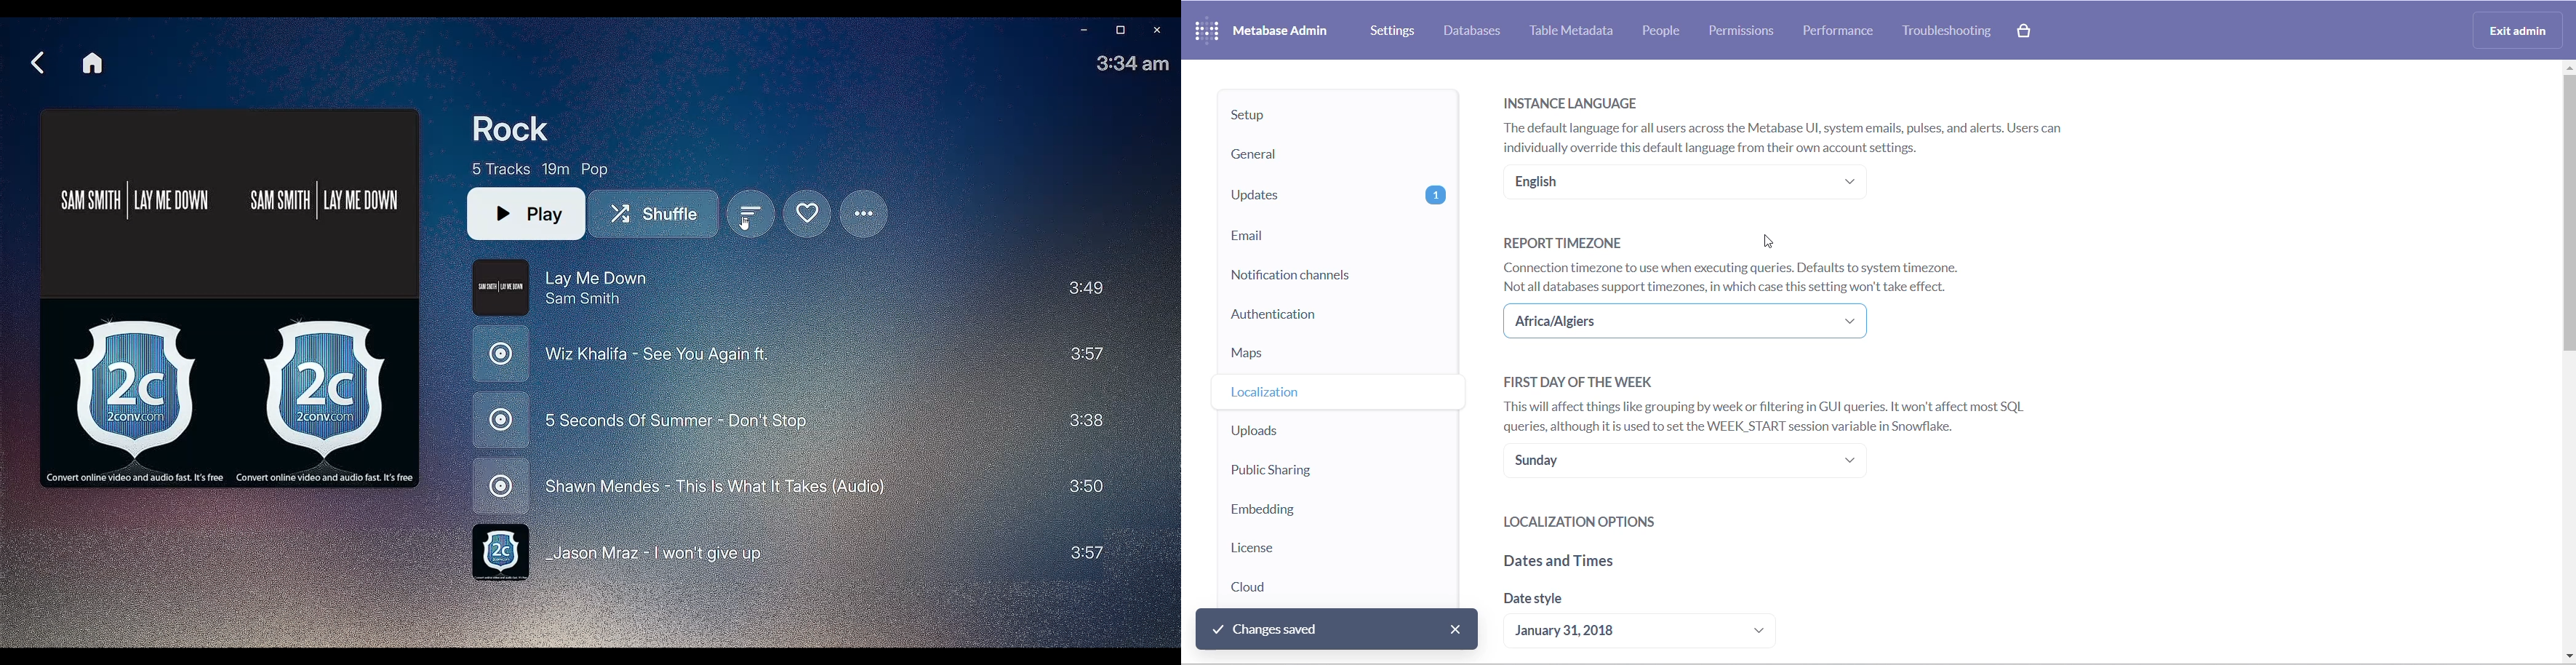 The height and width of the screenshot is (672, 2576). Describe the element at coordinates (1458, 628) in the screenshot. I see `close` at that location.